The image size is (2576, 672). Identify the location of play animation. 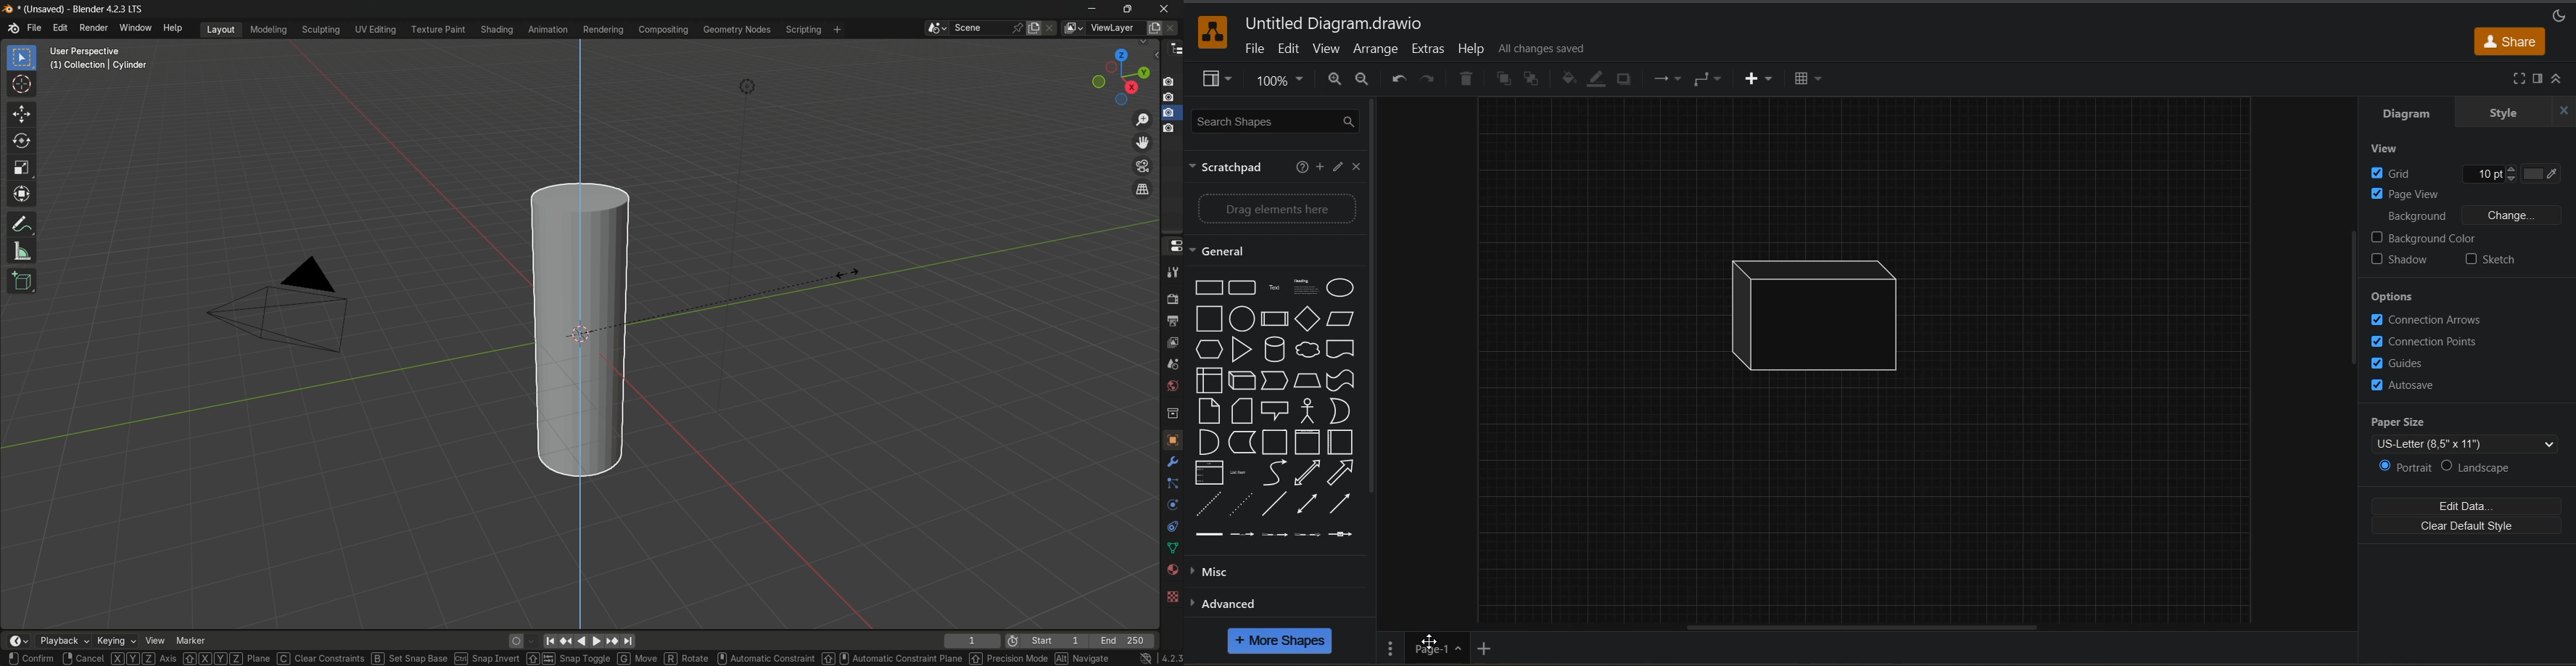
(588, 641).